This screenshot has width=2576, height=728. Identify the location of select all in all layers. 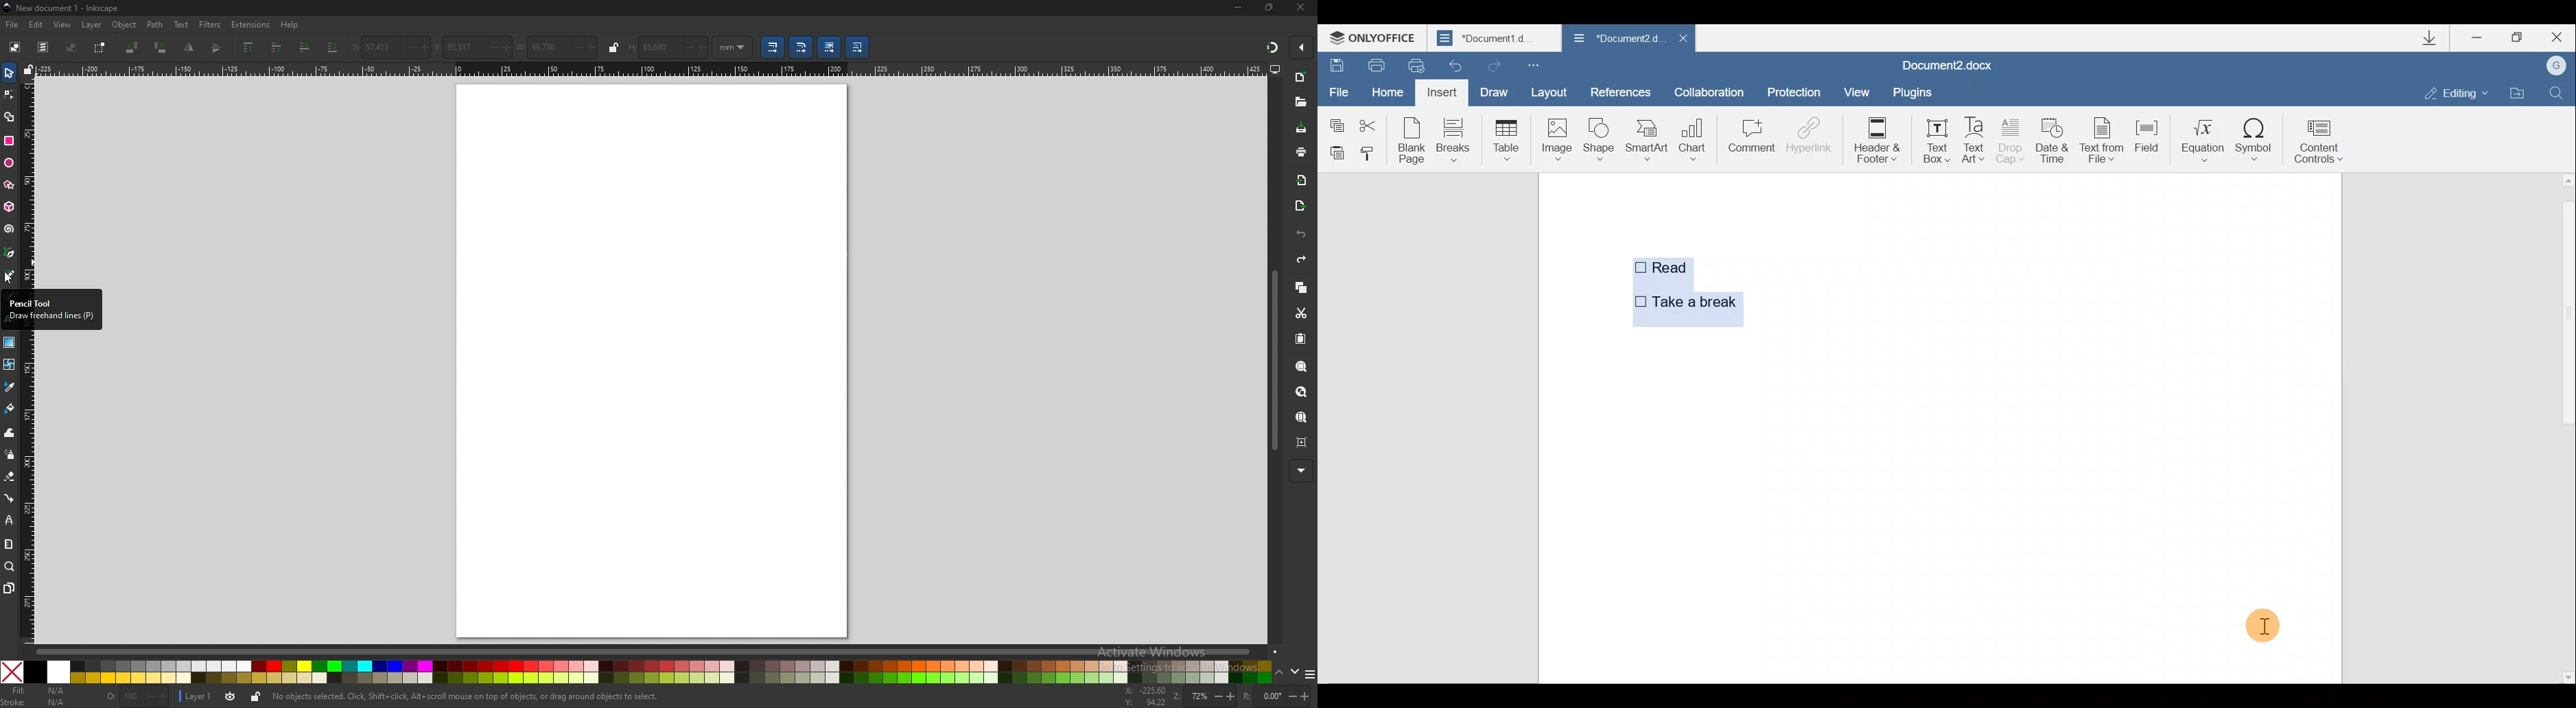
(44, 47).